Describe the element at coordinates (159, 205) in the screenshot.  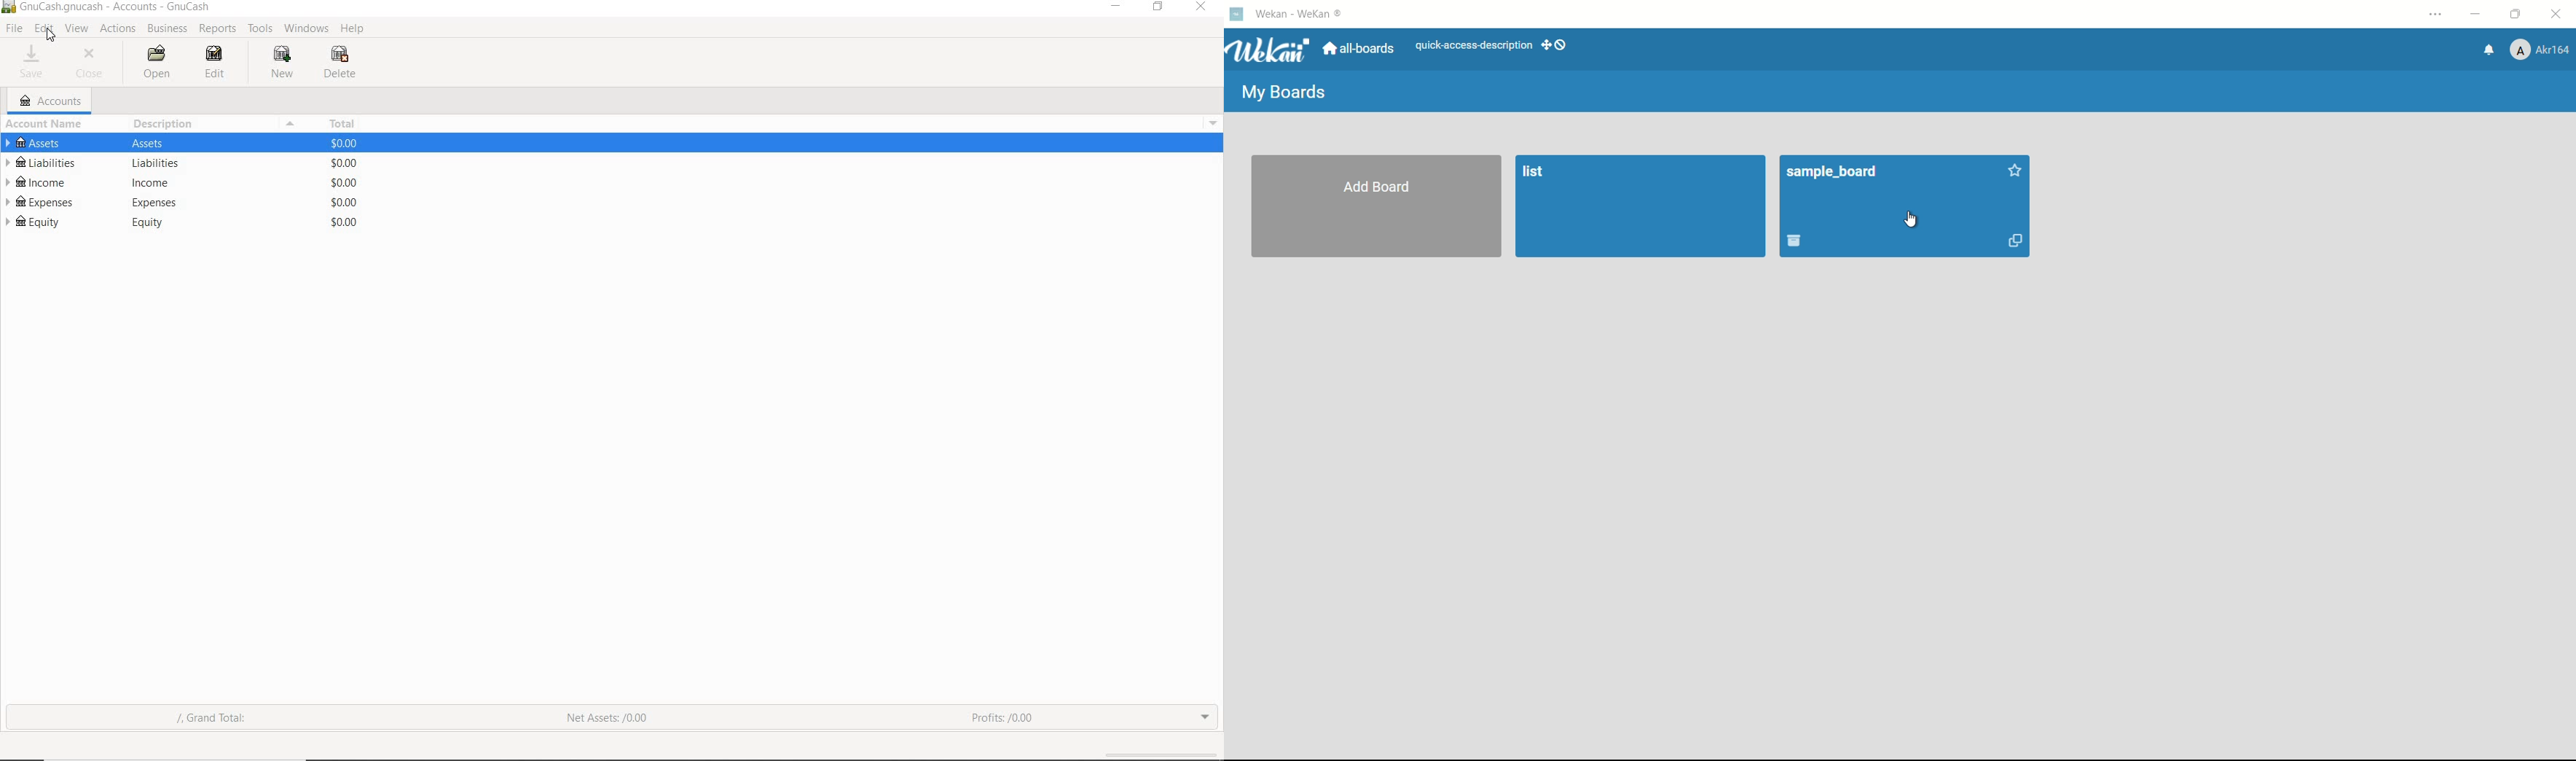
I see `` at that location.